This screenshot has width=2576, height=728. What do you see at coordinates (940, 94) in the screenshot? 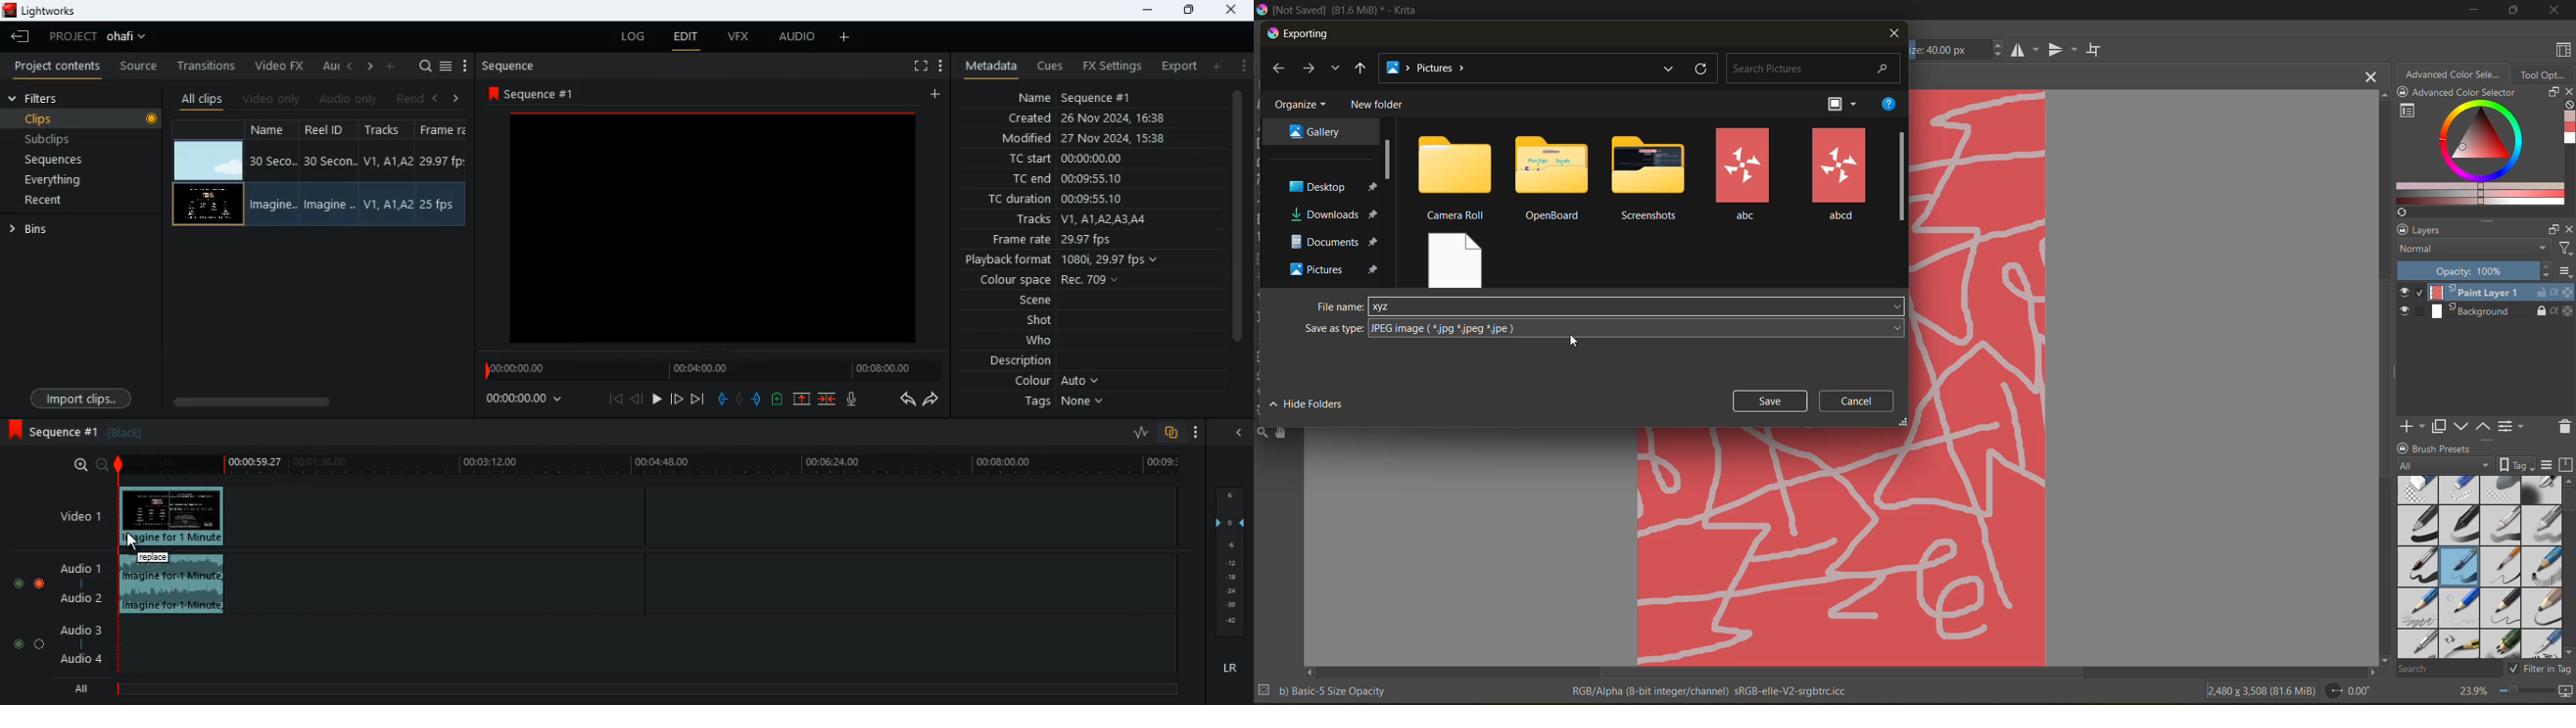
I see `add` at bounding box center [940, 94].